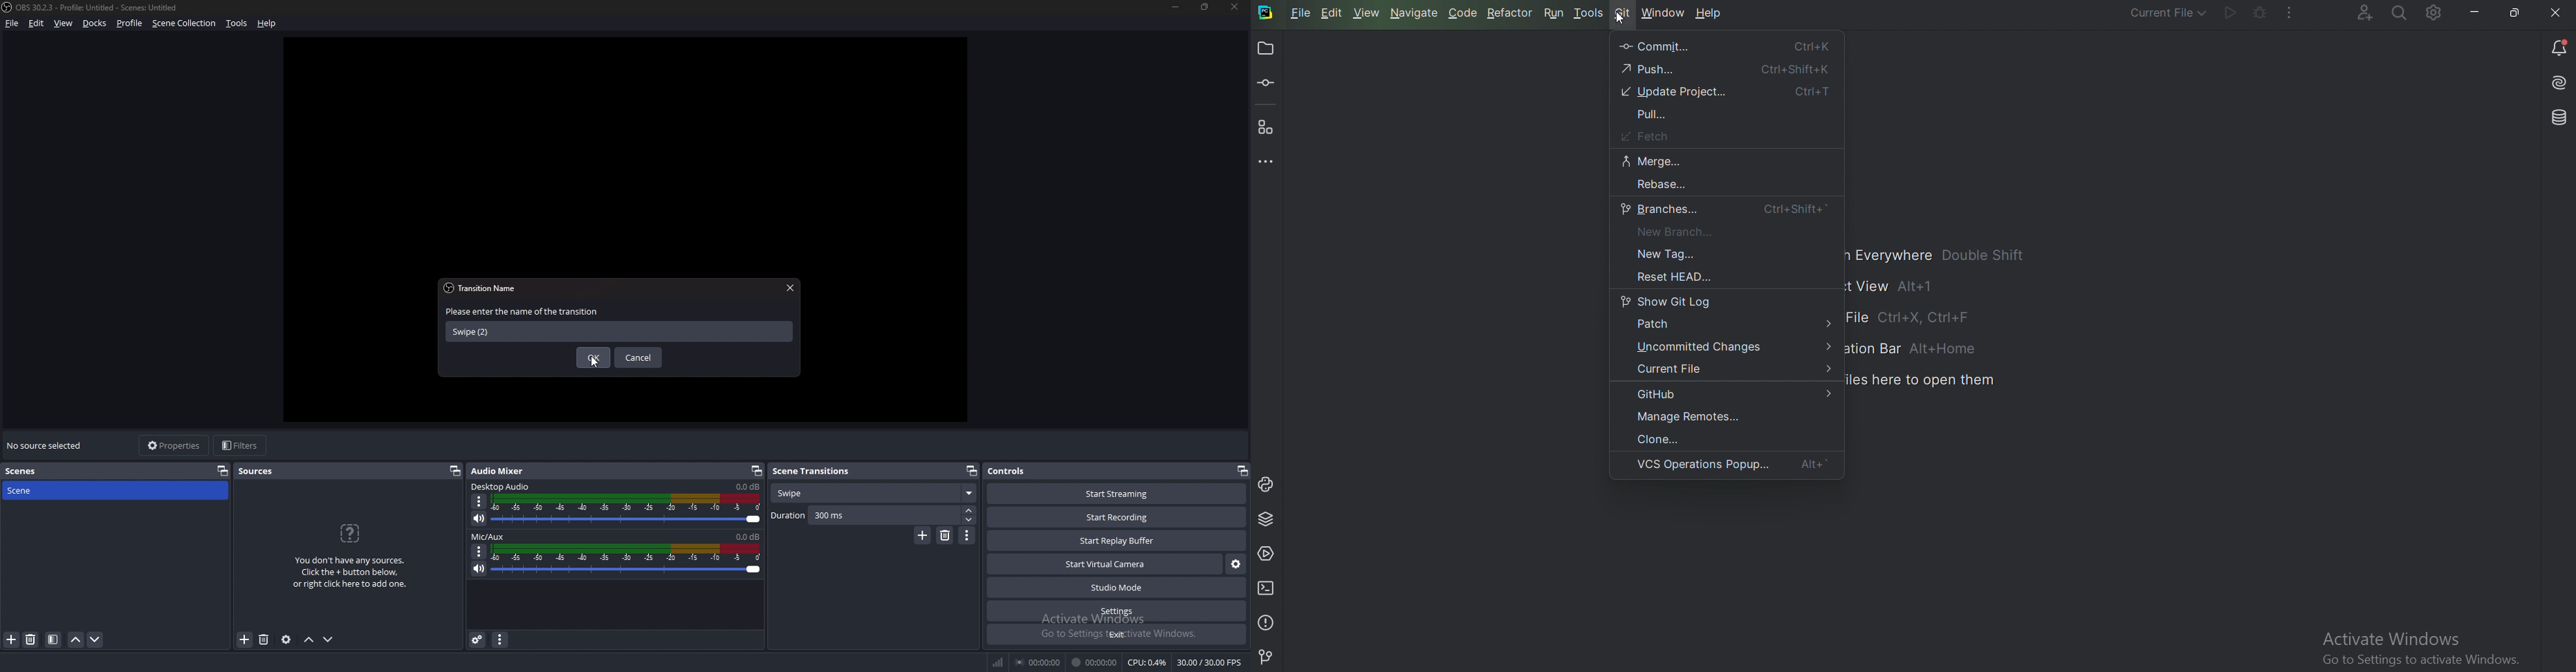  I want to click on transition properties, so click(968, 535).